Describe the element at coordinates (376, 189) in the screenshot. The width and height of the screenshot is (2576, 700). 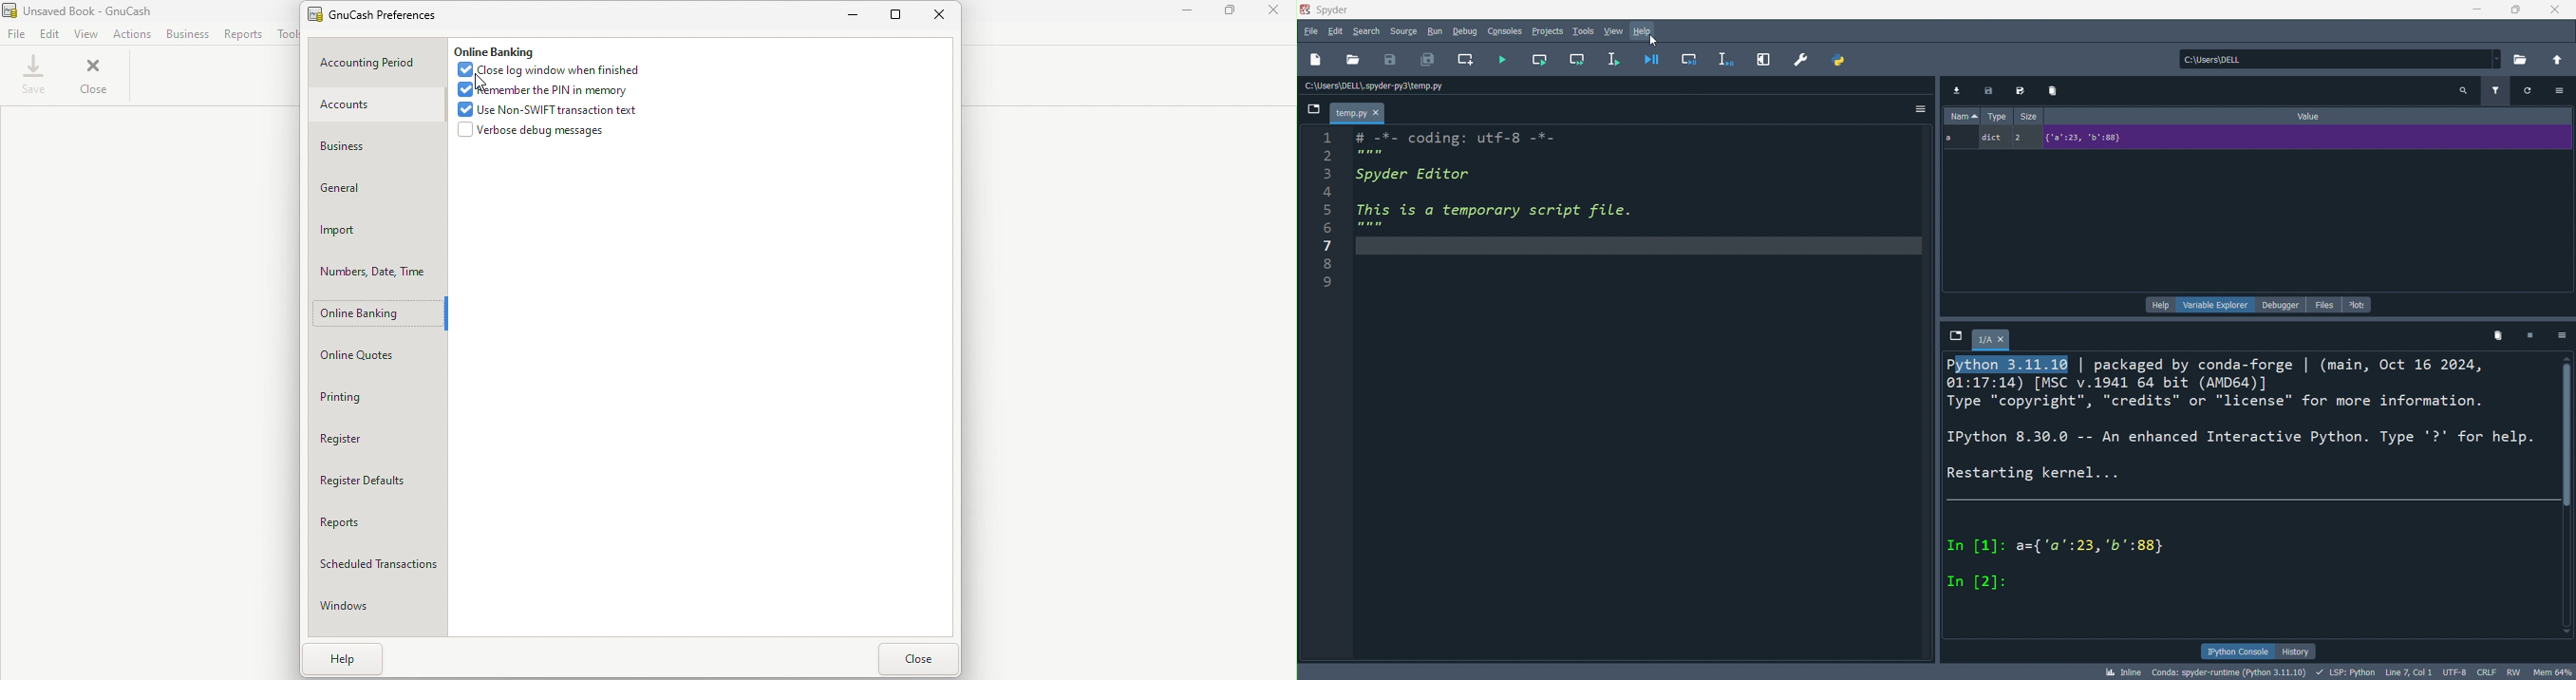
I see `General` at that location.